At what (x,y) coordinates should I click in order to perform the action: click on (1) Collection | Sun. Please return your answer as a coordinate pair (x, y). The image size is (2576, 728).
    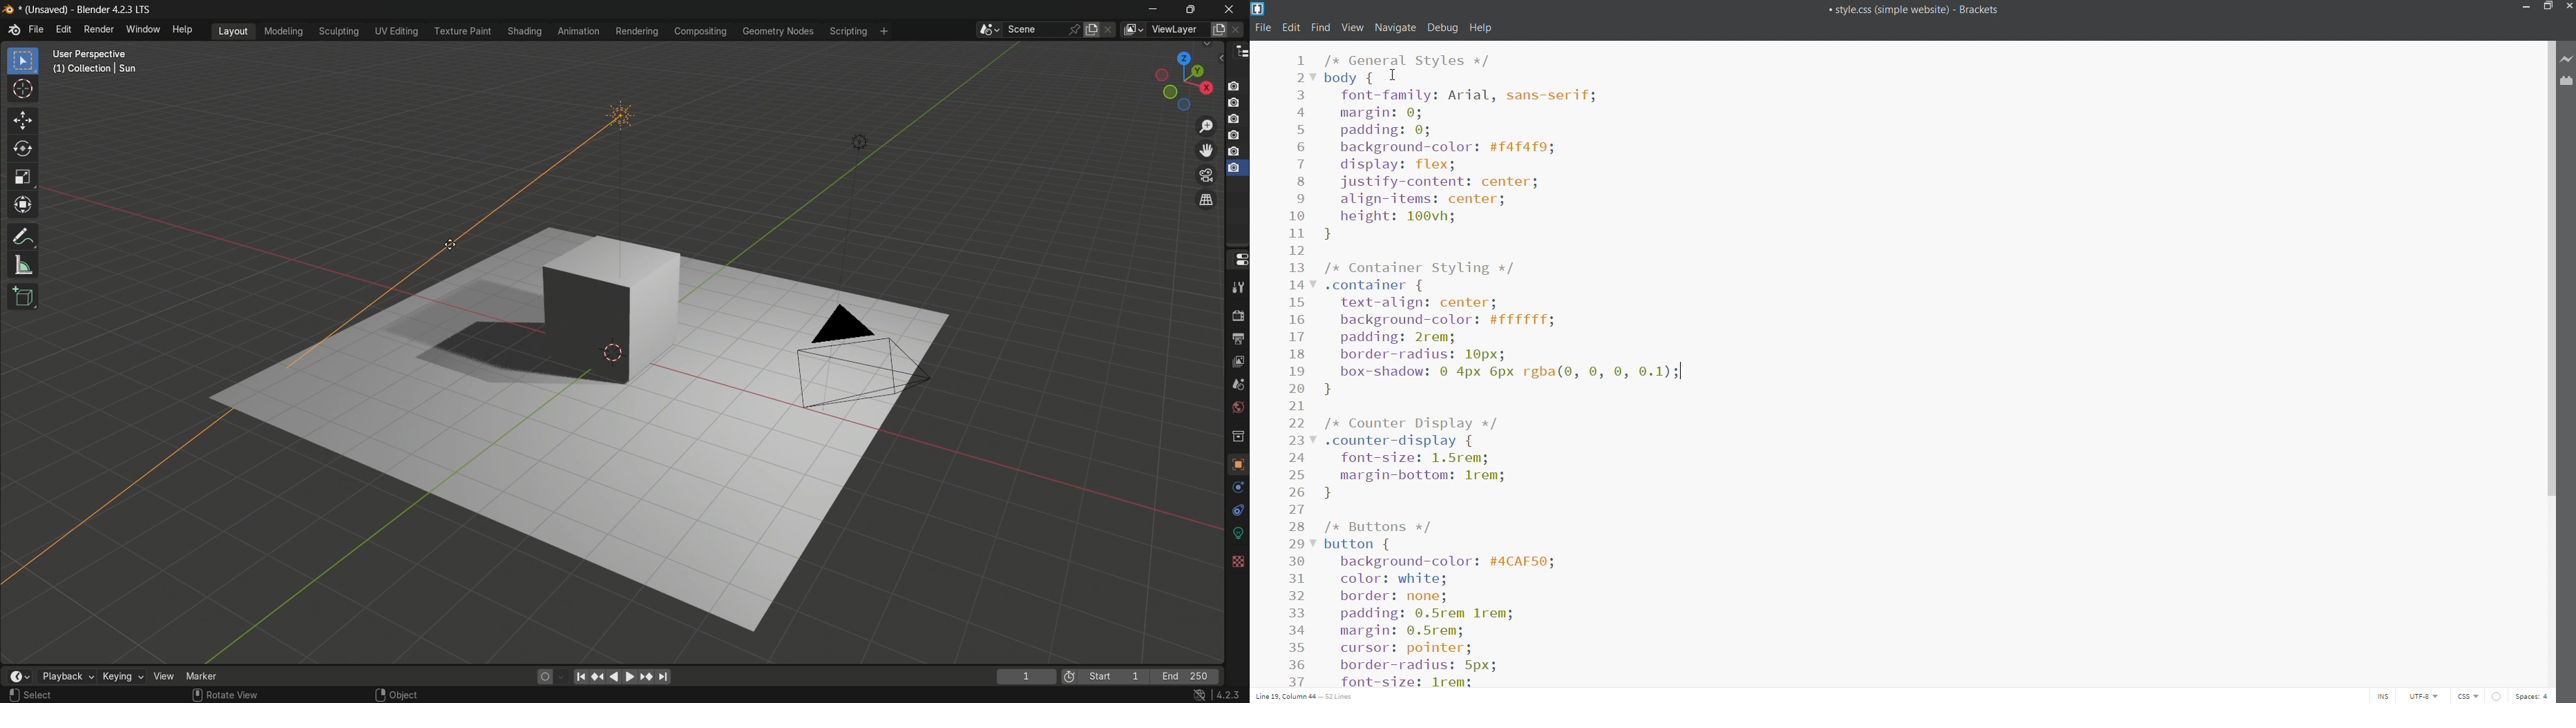
    Looking at the image, I should click on (96, 69).